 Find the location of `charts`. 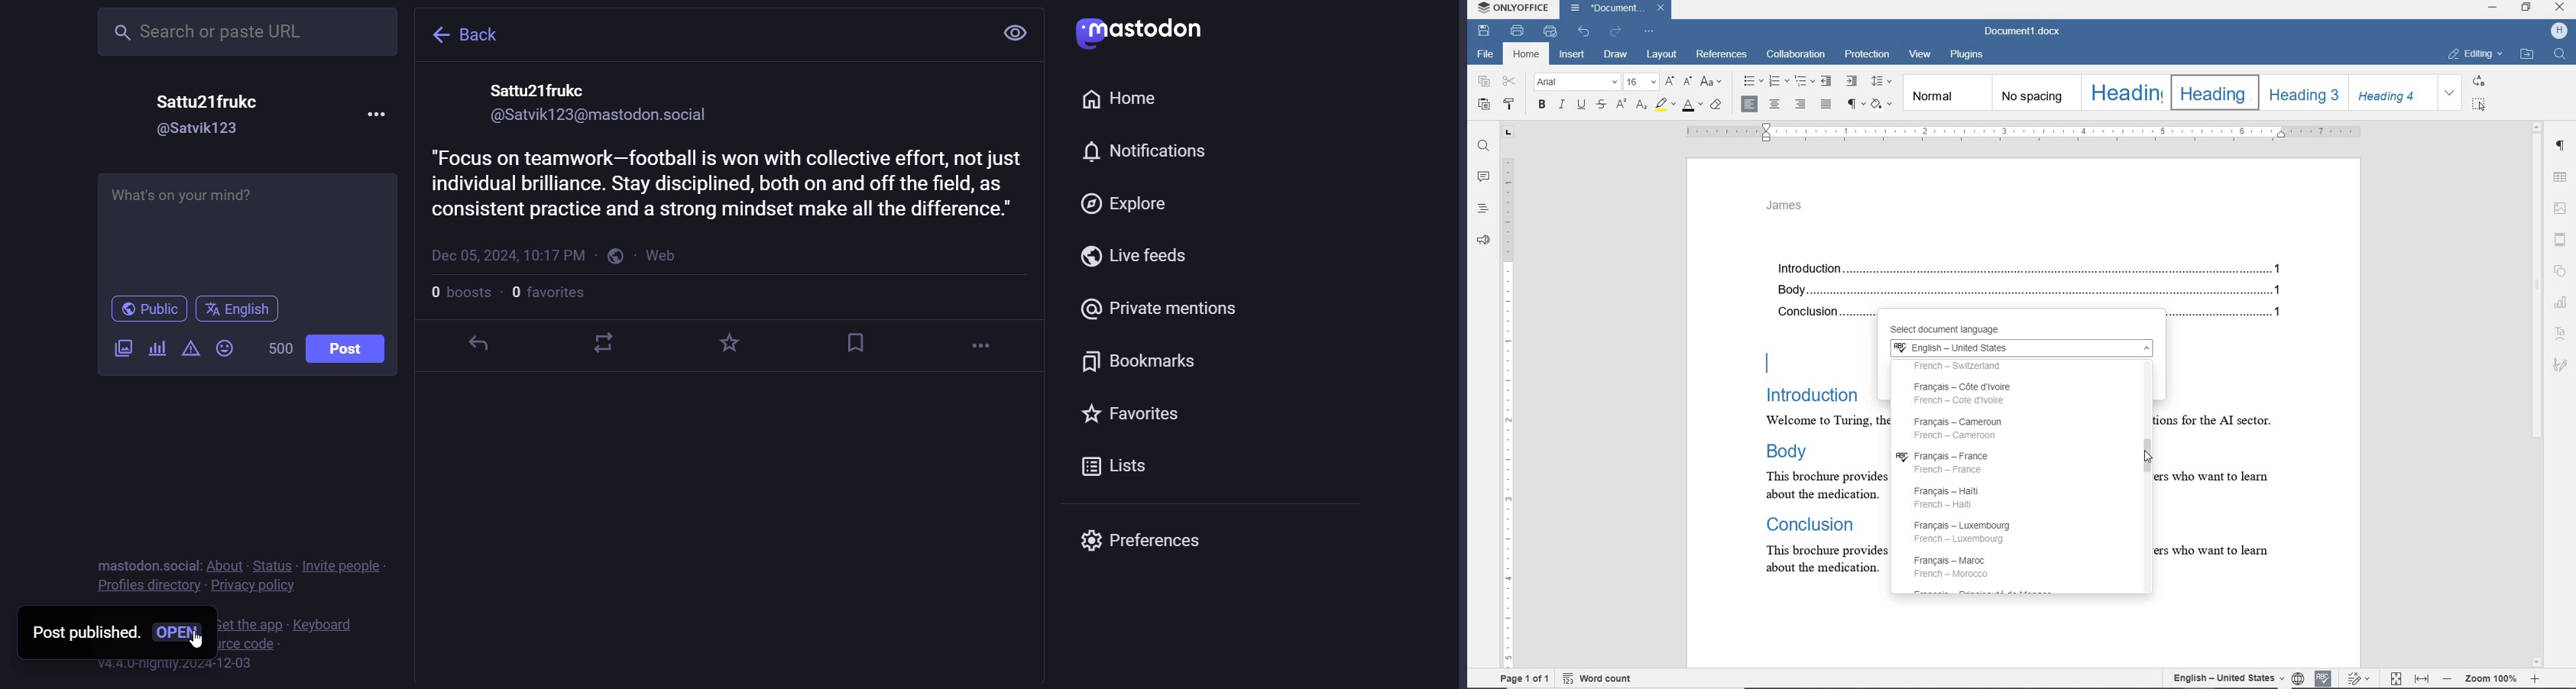

charts is located at coordinates (2564, 300).